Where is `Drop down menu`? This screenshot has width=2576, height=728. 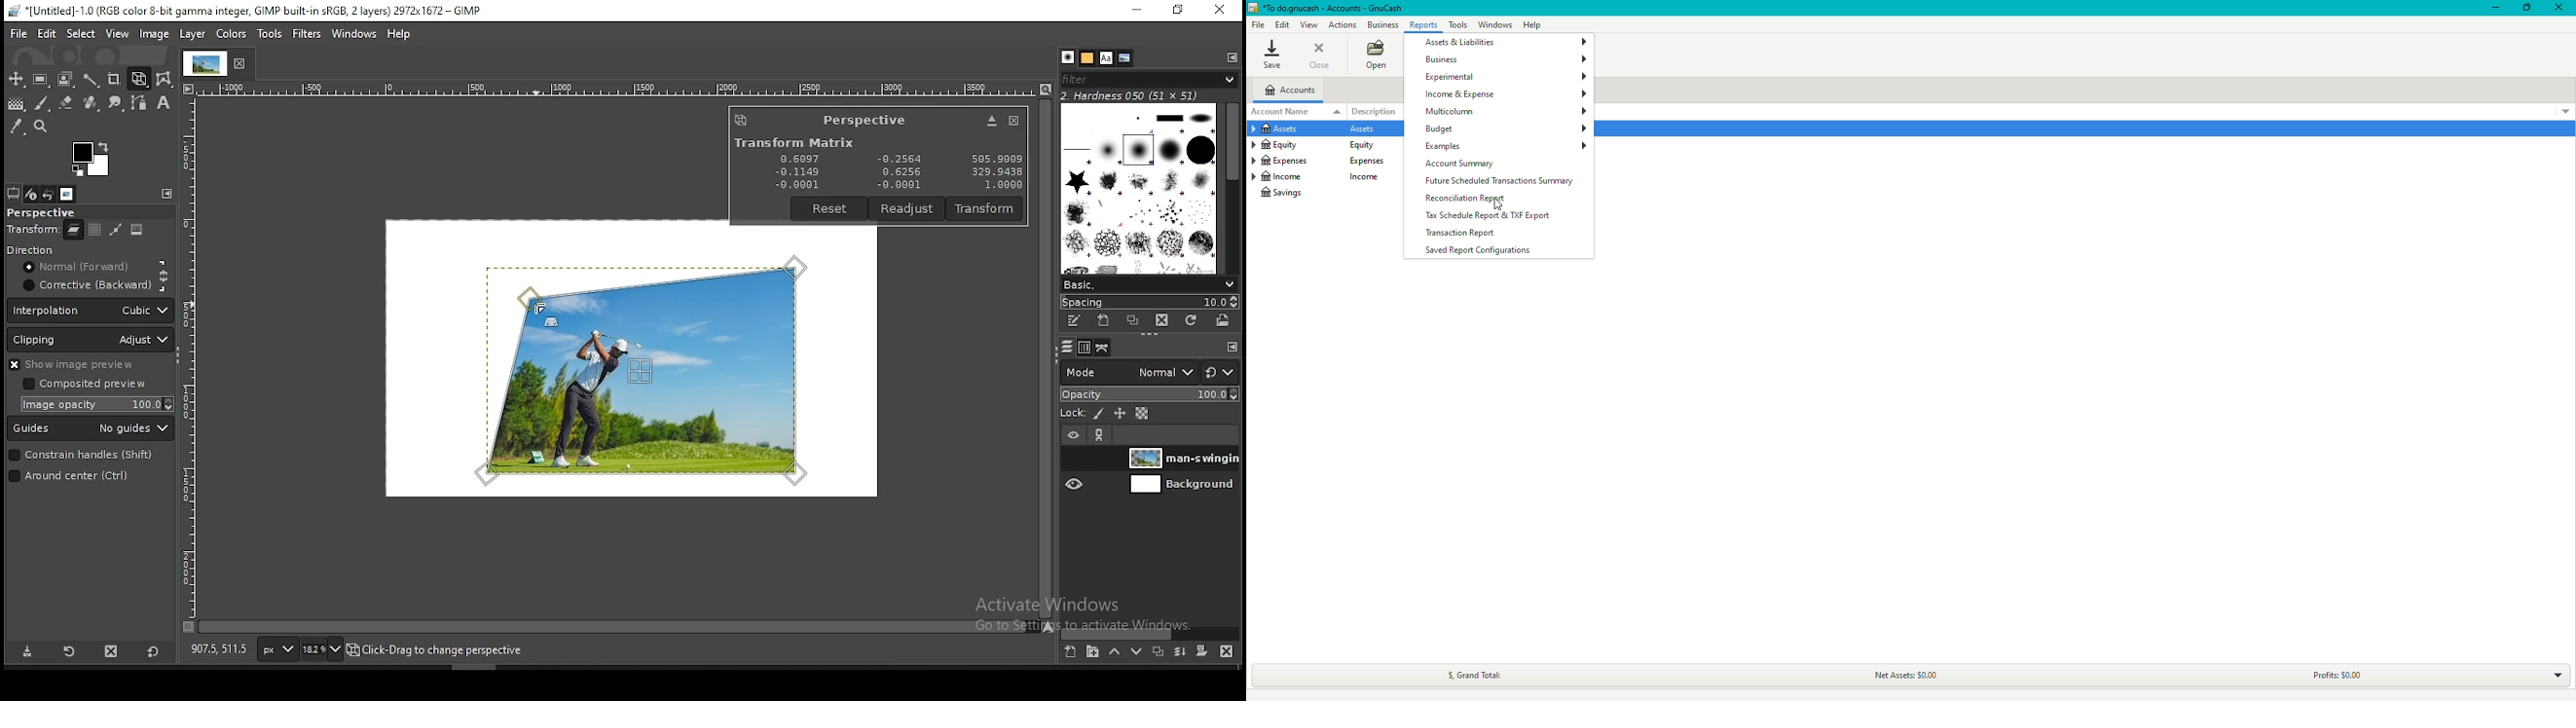
Drop down menu is located at coordinates (2562, 112).